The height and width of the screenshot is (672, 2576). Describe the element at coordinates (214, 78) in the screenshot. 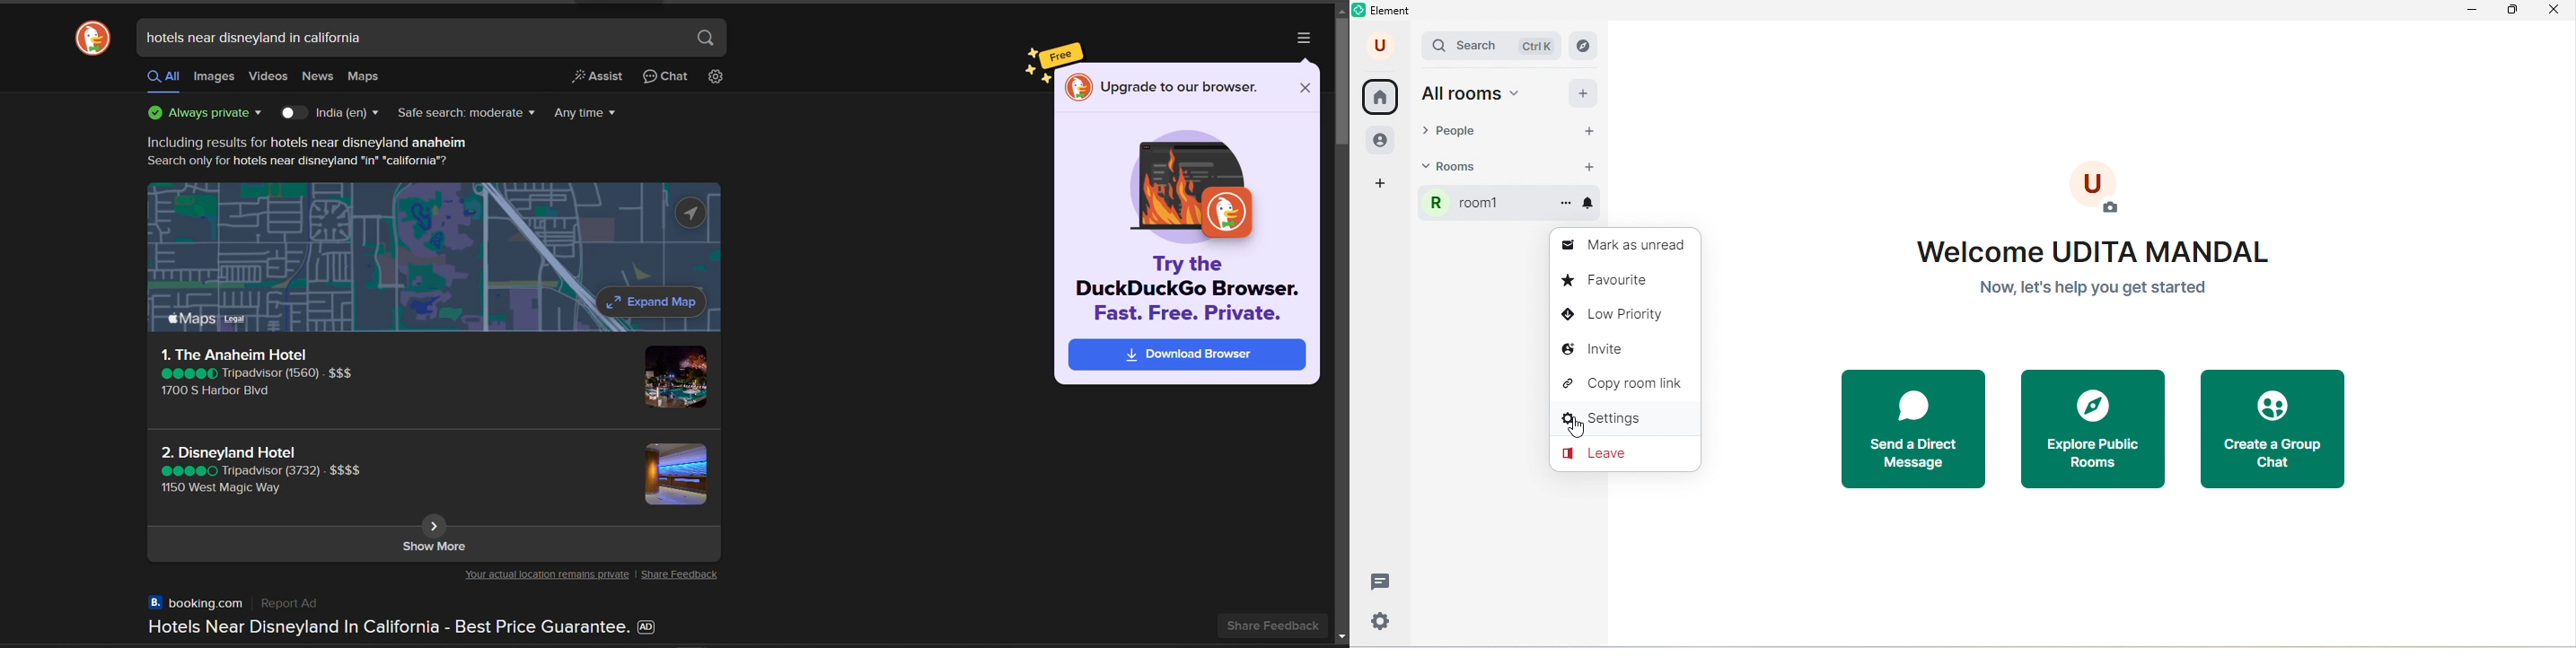

I see `images` at that location.